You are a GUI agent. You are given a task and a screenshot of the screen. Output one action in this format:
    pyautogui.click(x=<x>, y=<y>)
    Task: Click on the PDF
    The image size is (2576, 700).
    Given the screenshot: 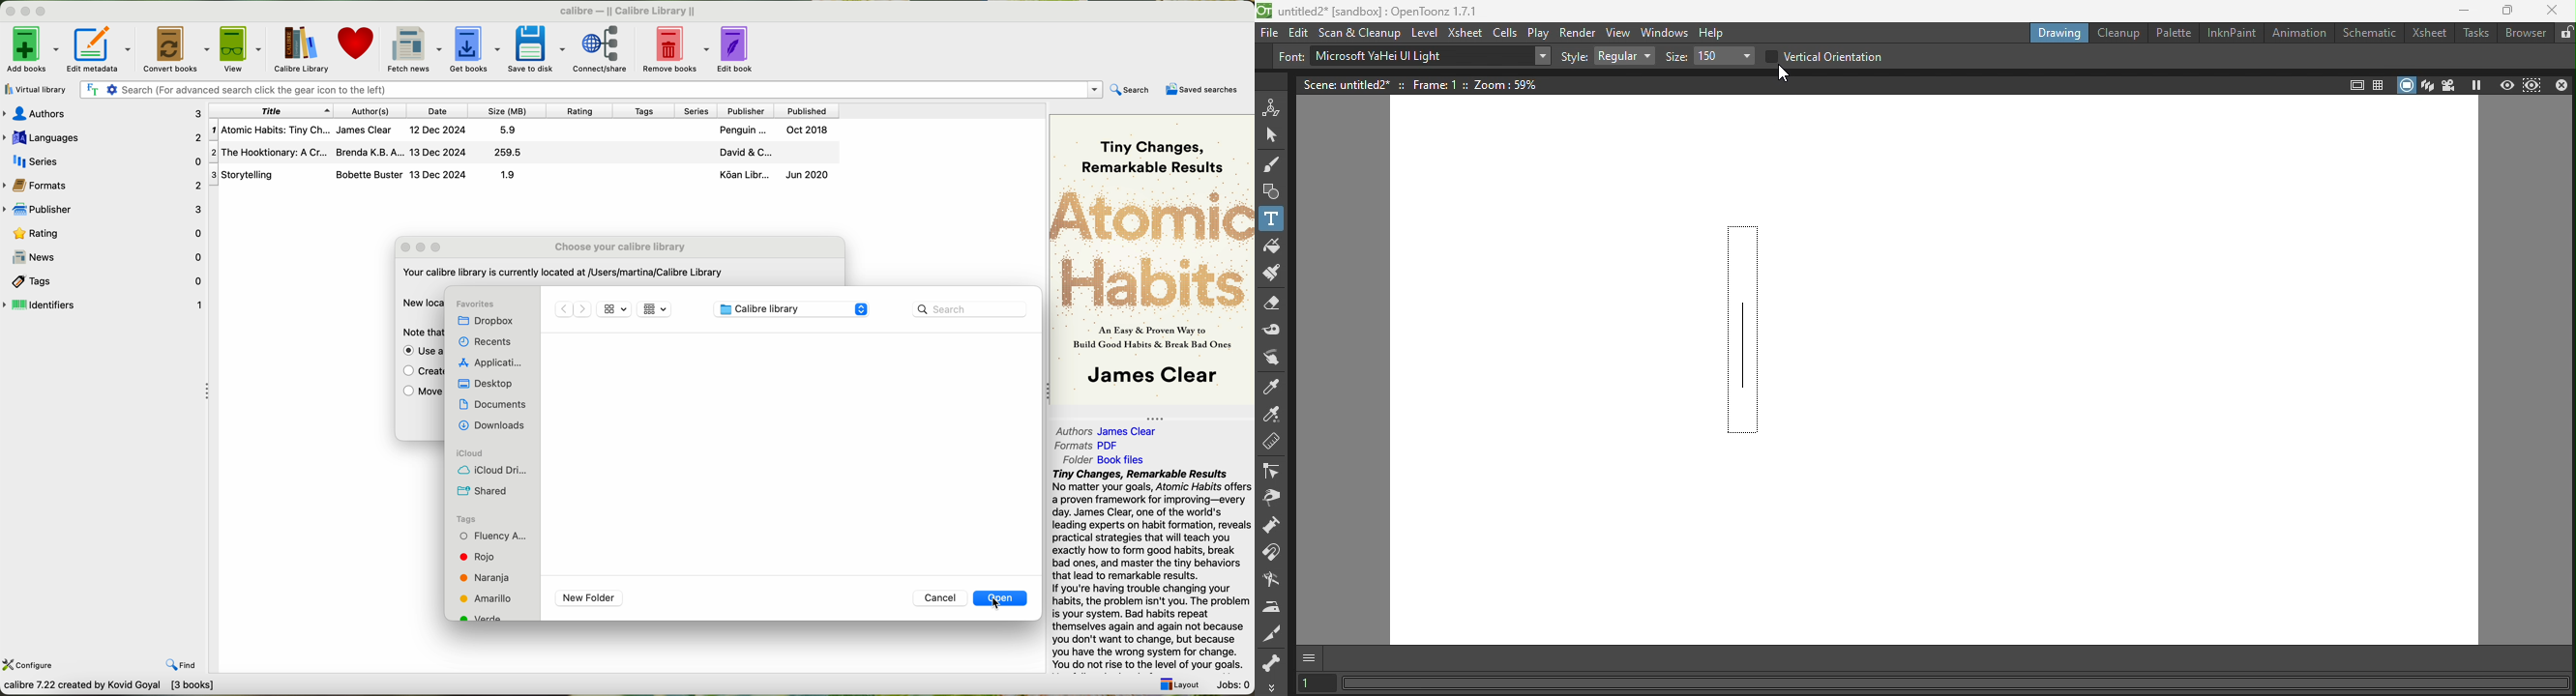 What is the action you would take?
    pyautogui.click(x=1114, y=444)
    